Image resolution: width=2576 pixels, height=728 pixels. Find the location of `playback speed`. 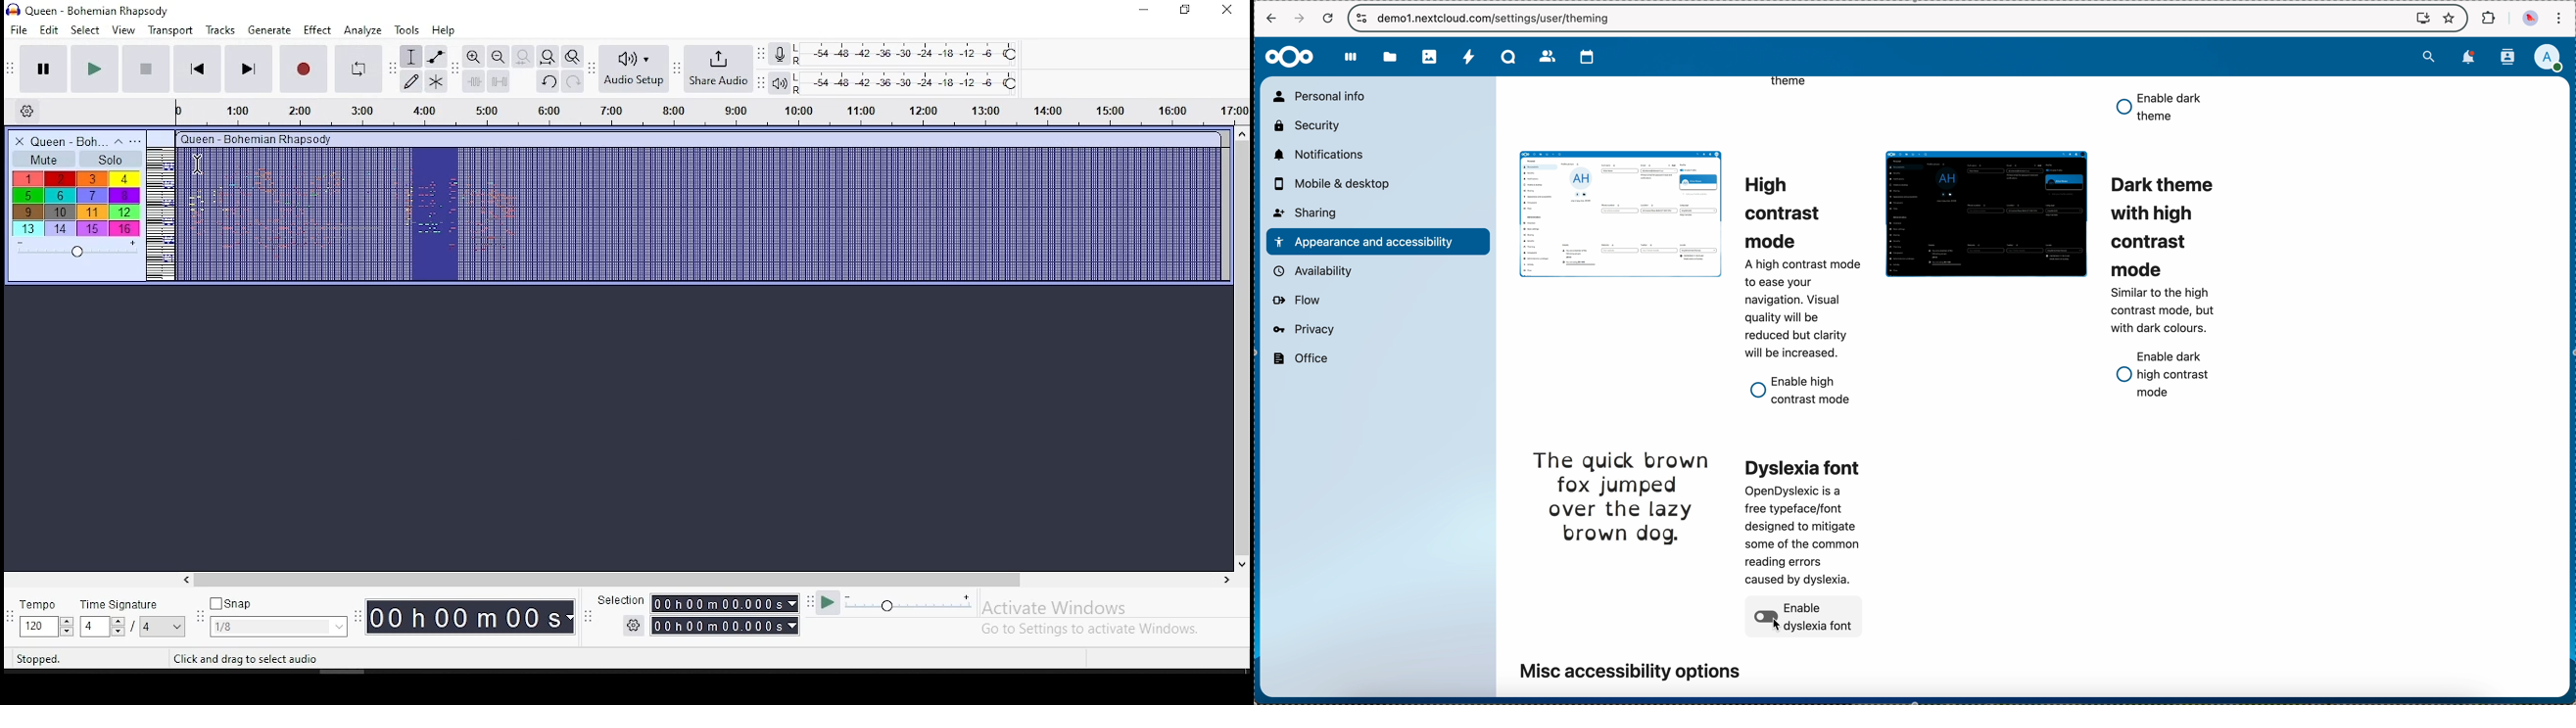

playback speed is located at coordinates (891, 605).